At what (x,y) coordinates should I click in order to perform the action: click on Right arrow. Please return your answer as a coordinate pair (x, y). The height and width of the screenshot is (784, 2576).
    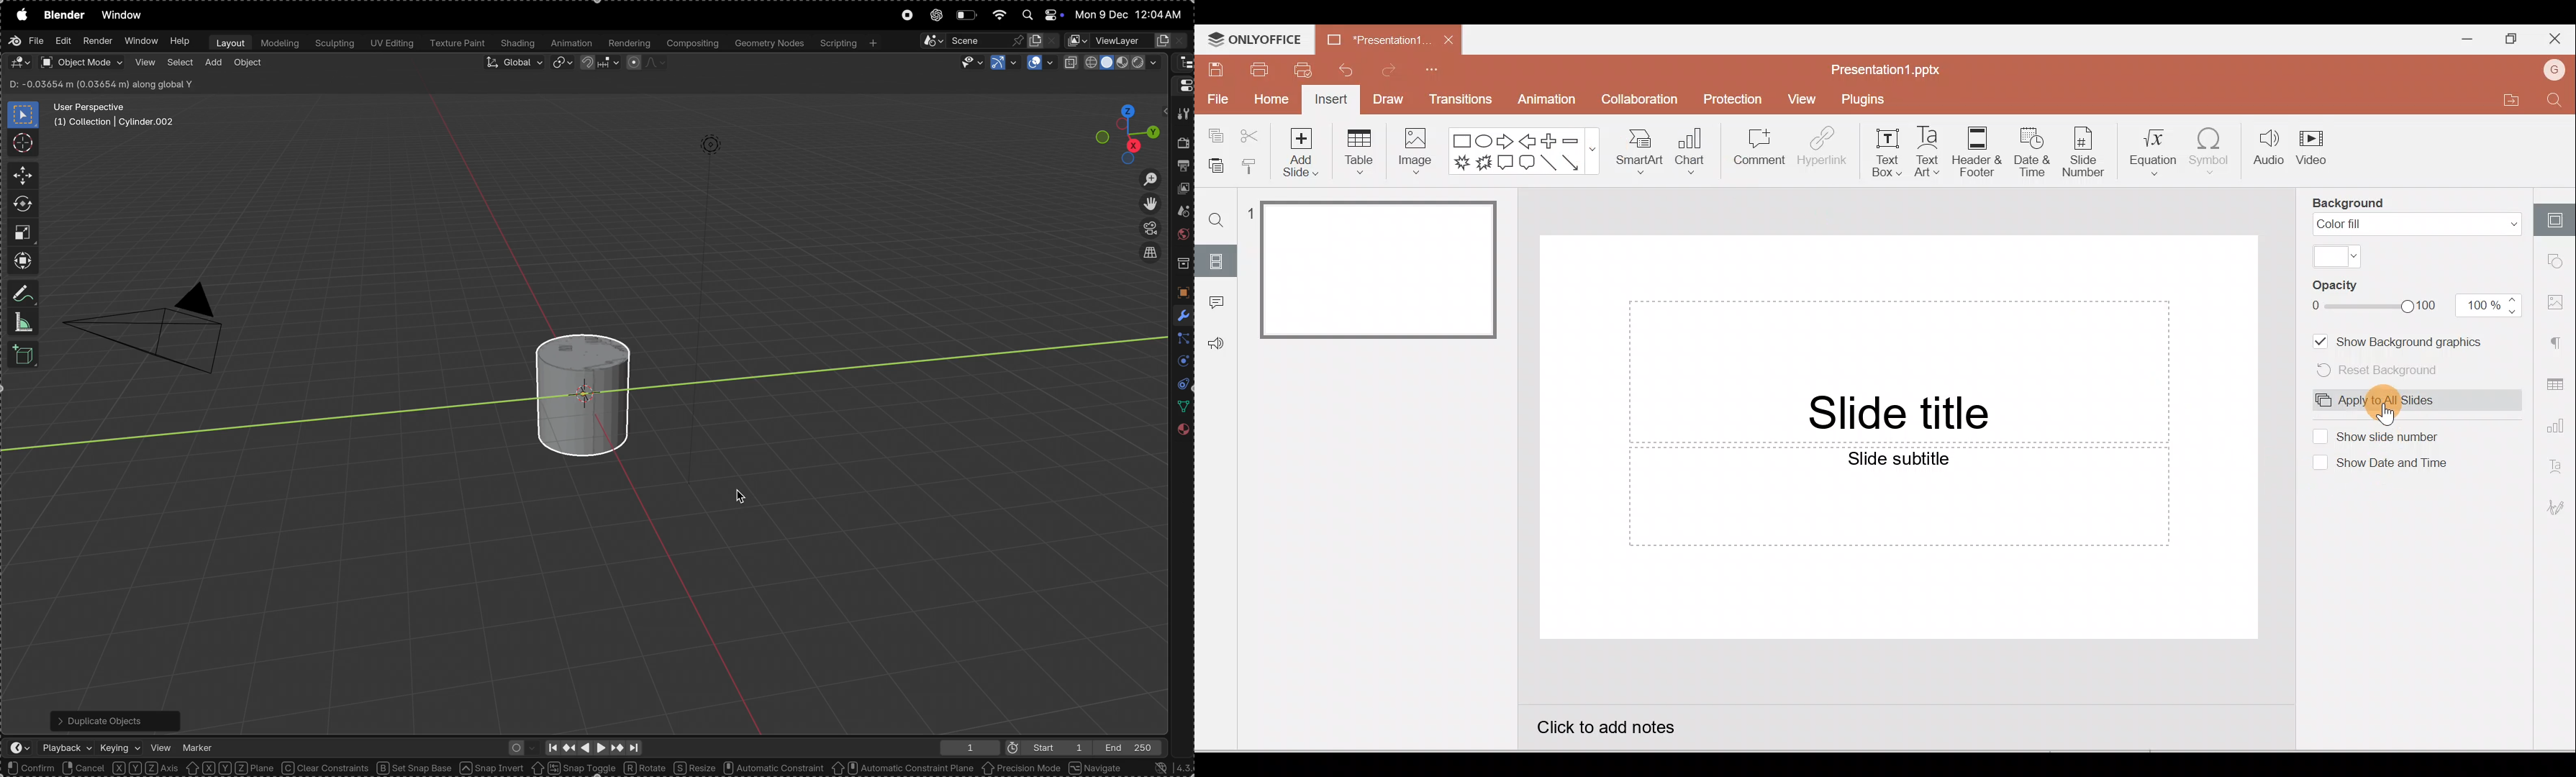
    Looking at the image, I should click on (1505, 140).